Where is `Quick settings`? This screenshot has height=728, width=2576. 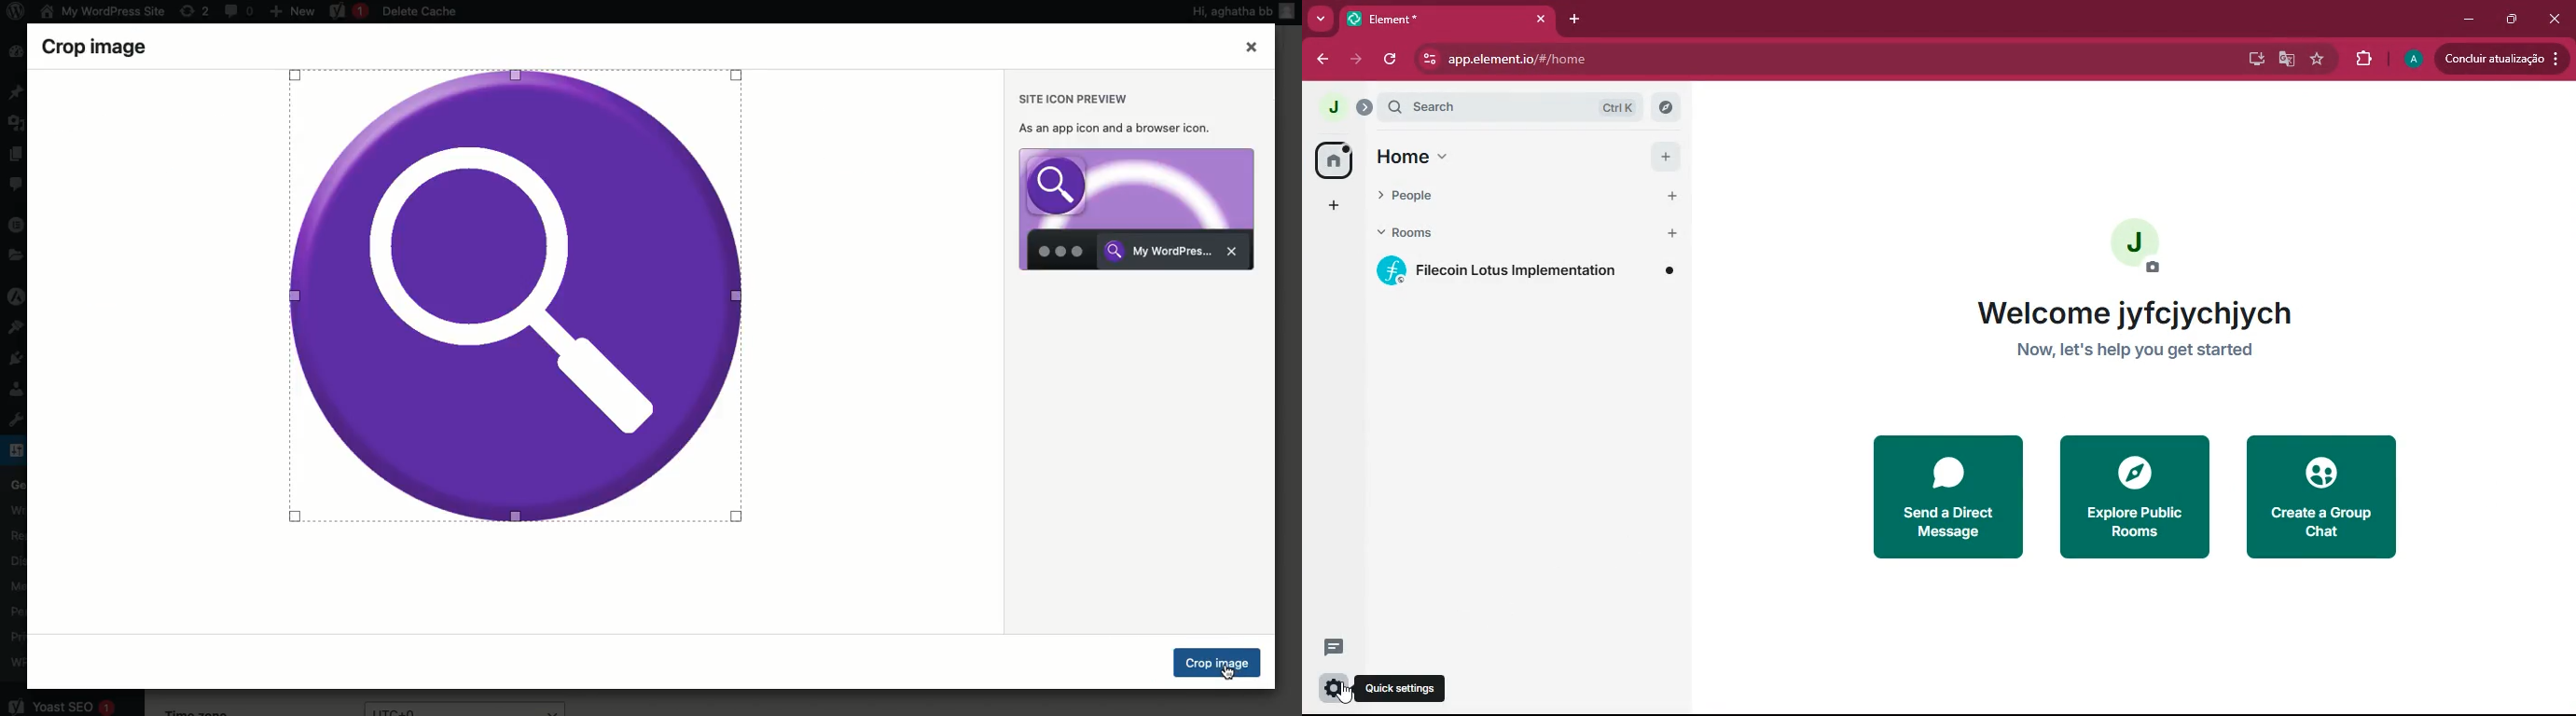
Quick settings is located at coordinates (1401, 690).